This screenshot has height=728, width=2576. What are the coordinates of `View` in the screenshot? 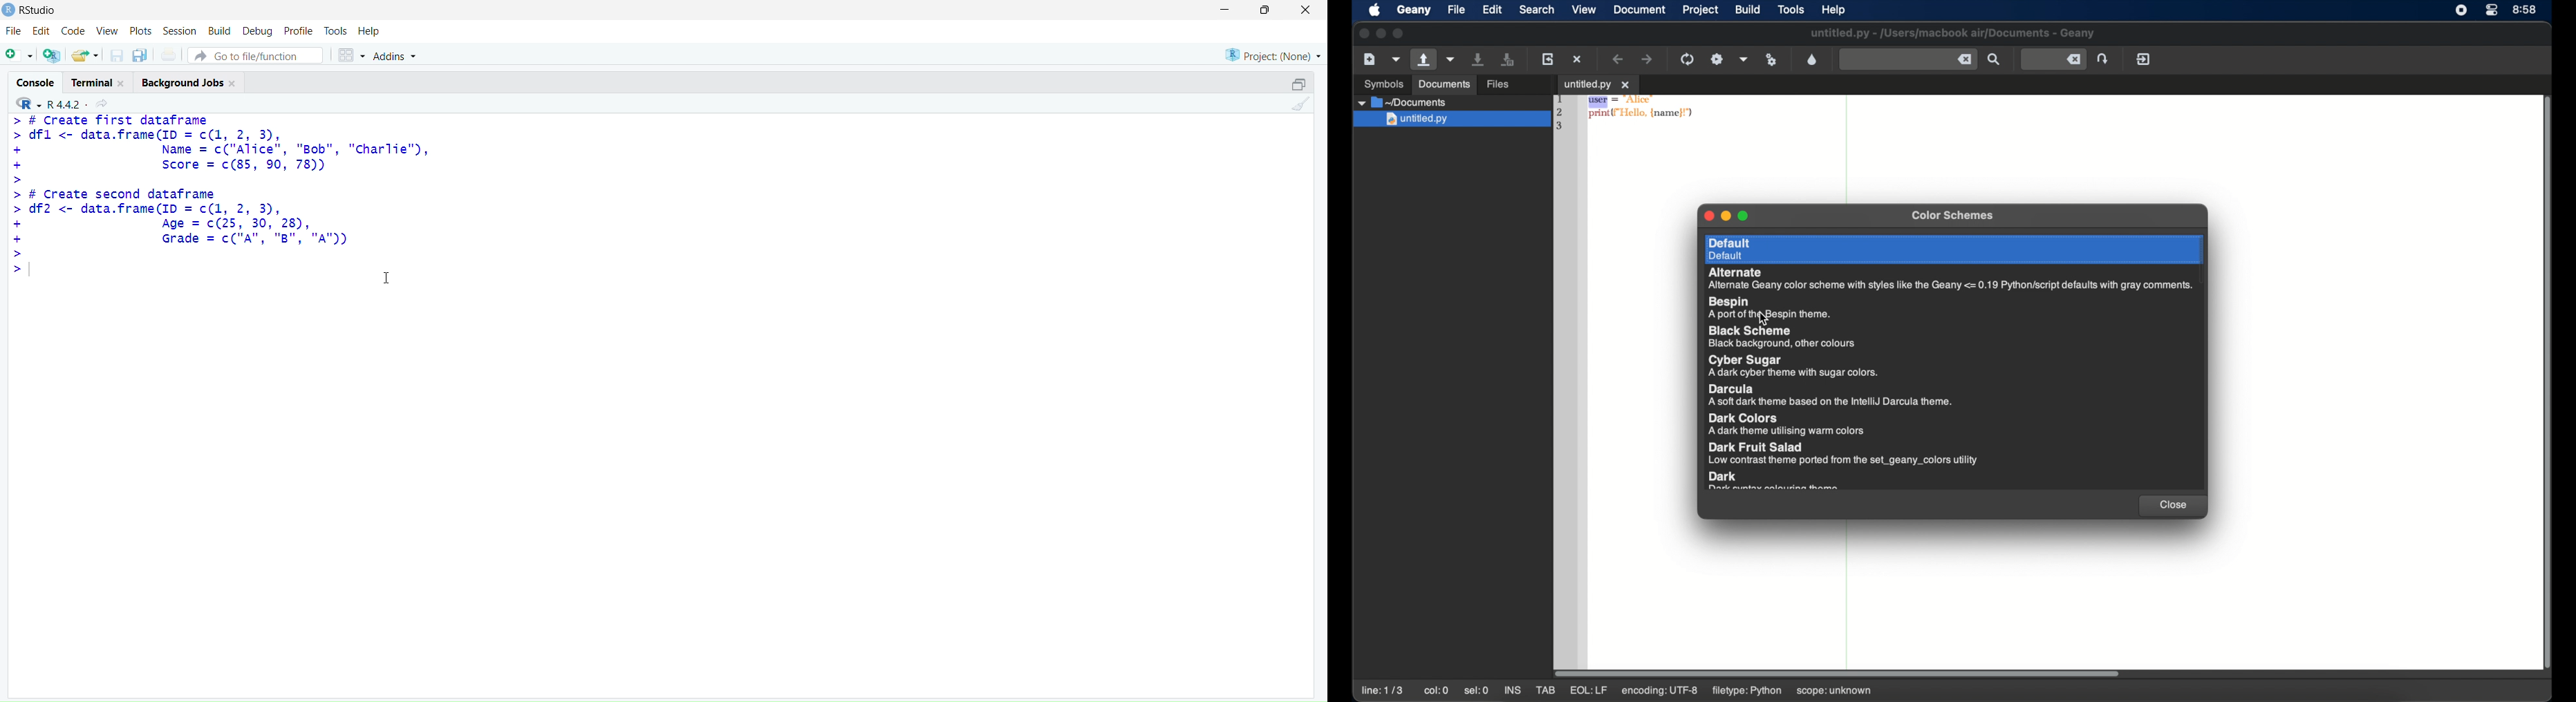 It's located at (108, 30).